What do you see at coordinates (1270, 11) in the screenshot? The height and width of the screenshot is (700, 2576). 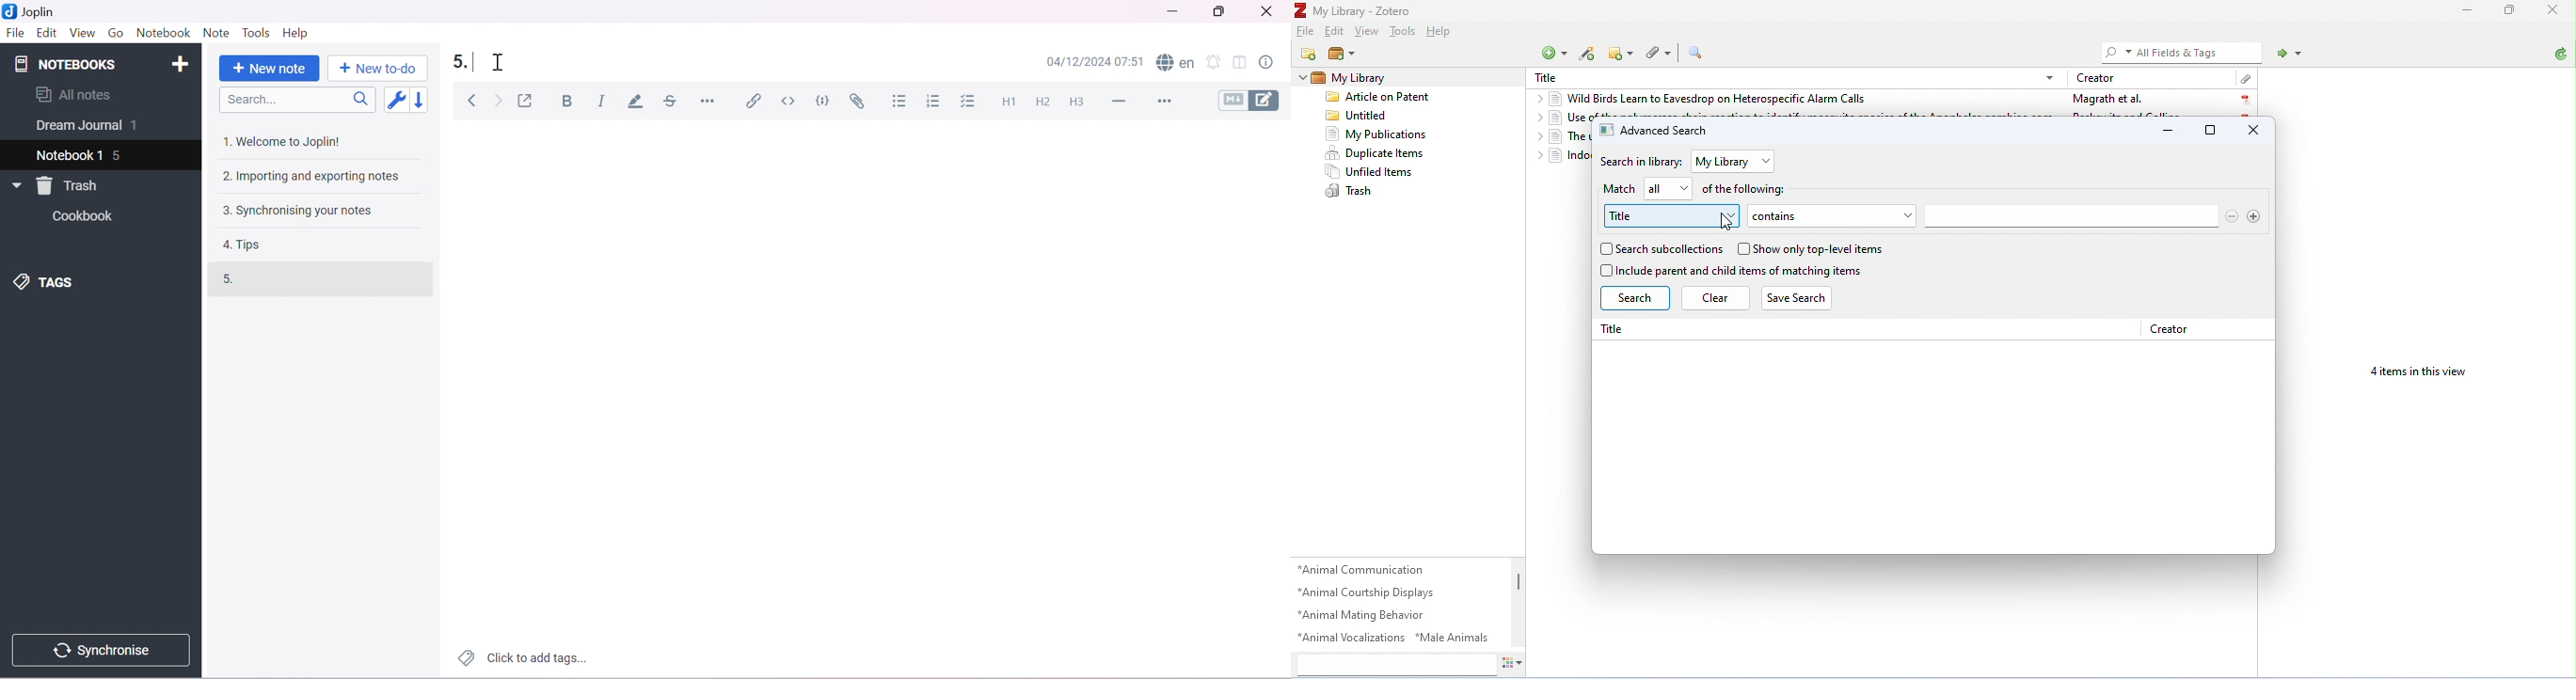 I see `Close` at bounding box center [1270, 11].